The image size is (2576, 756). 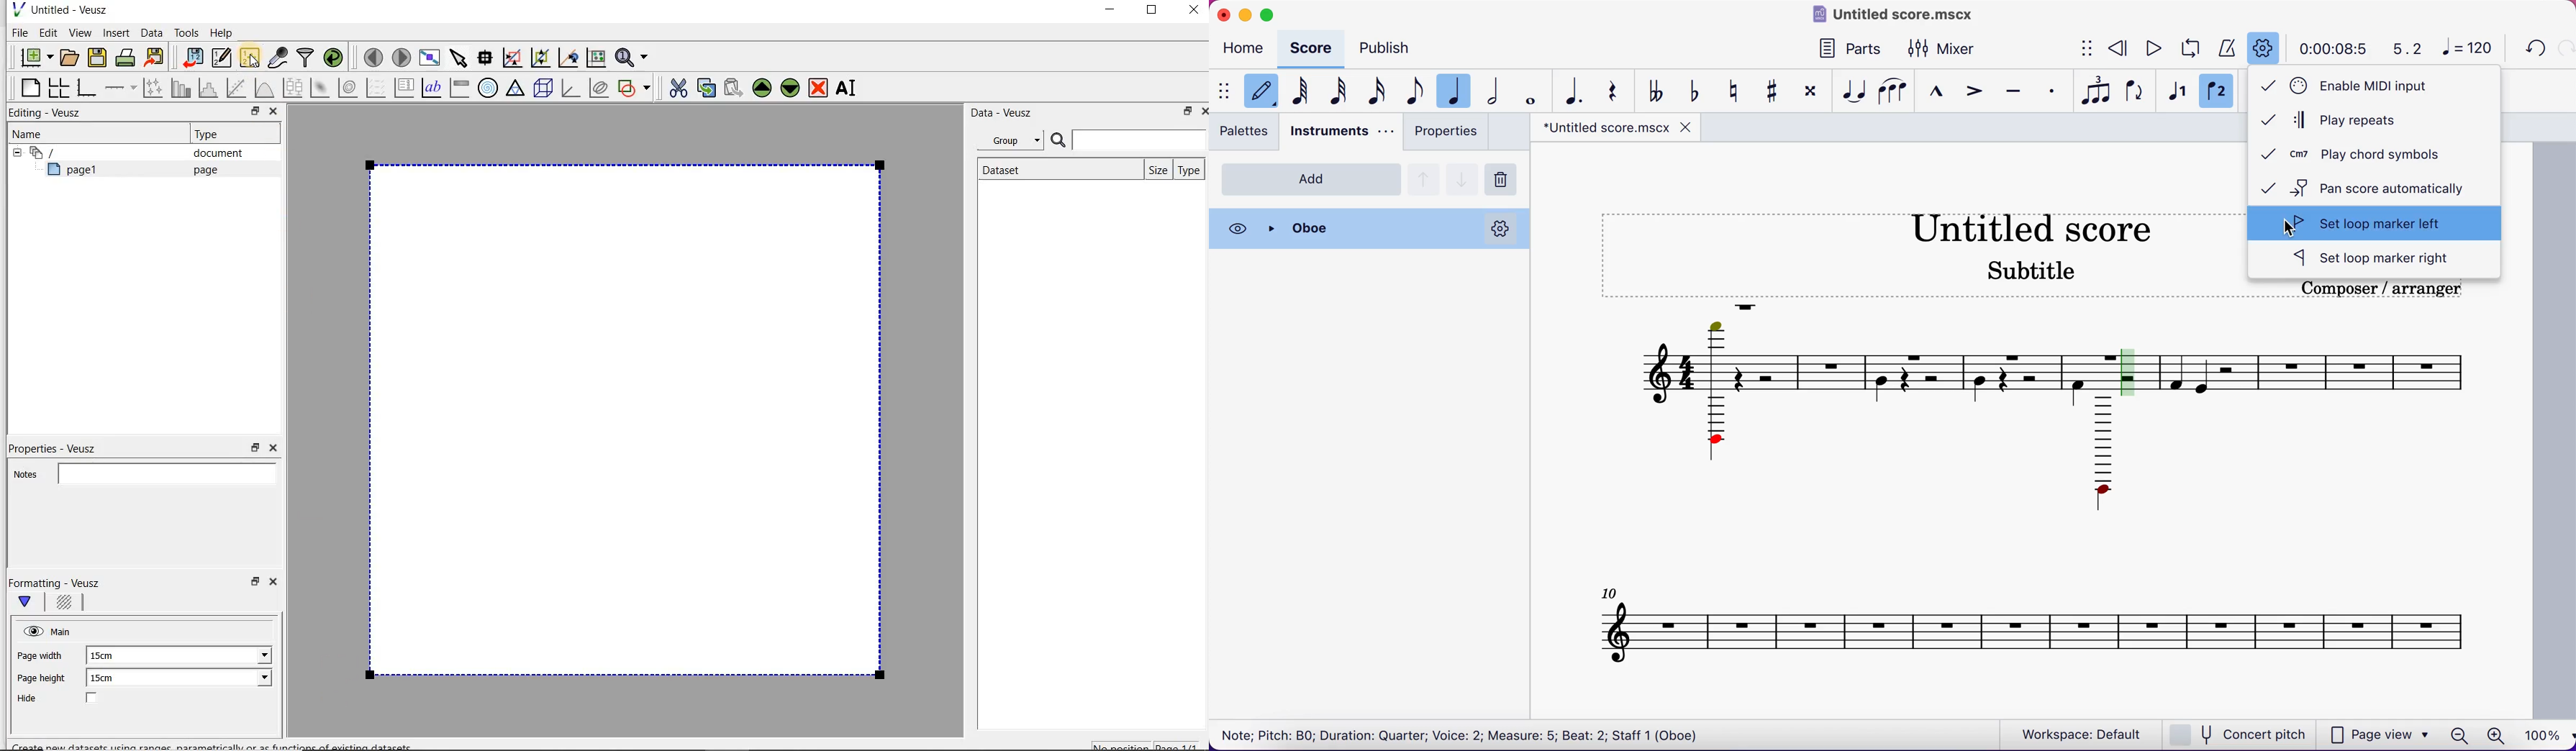 I want to click on default, so click(x=1259, y=92).